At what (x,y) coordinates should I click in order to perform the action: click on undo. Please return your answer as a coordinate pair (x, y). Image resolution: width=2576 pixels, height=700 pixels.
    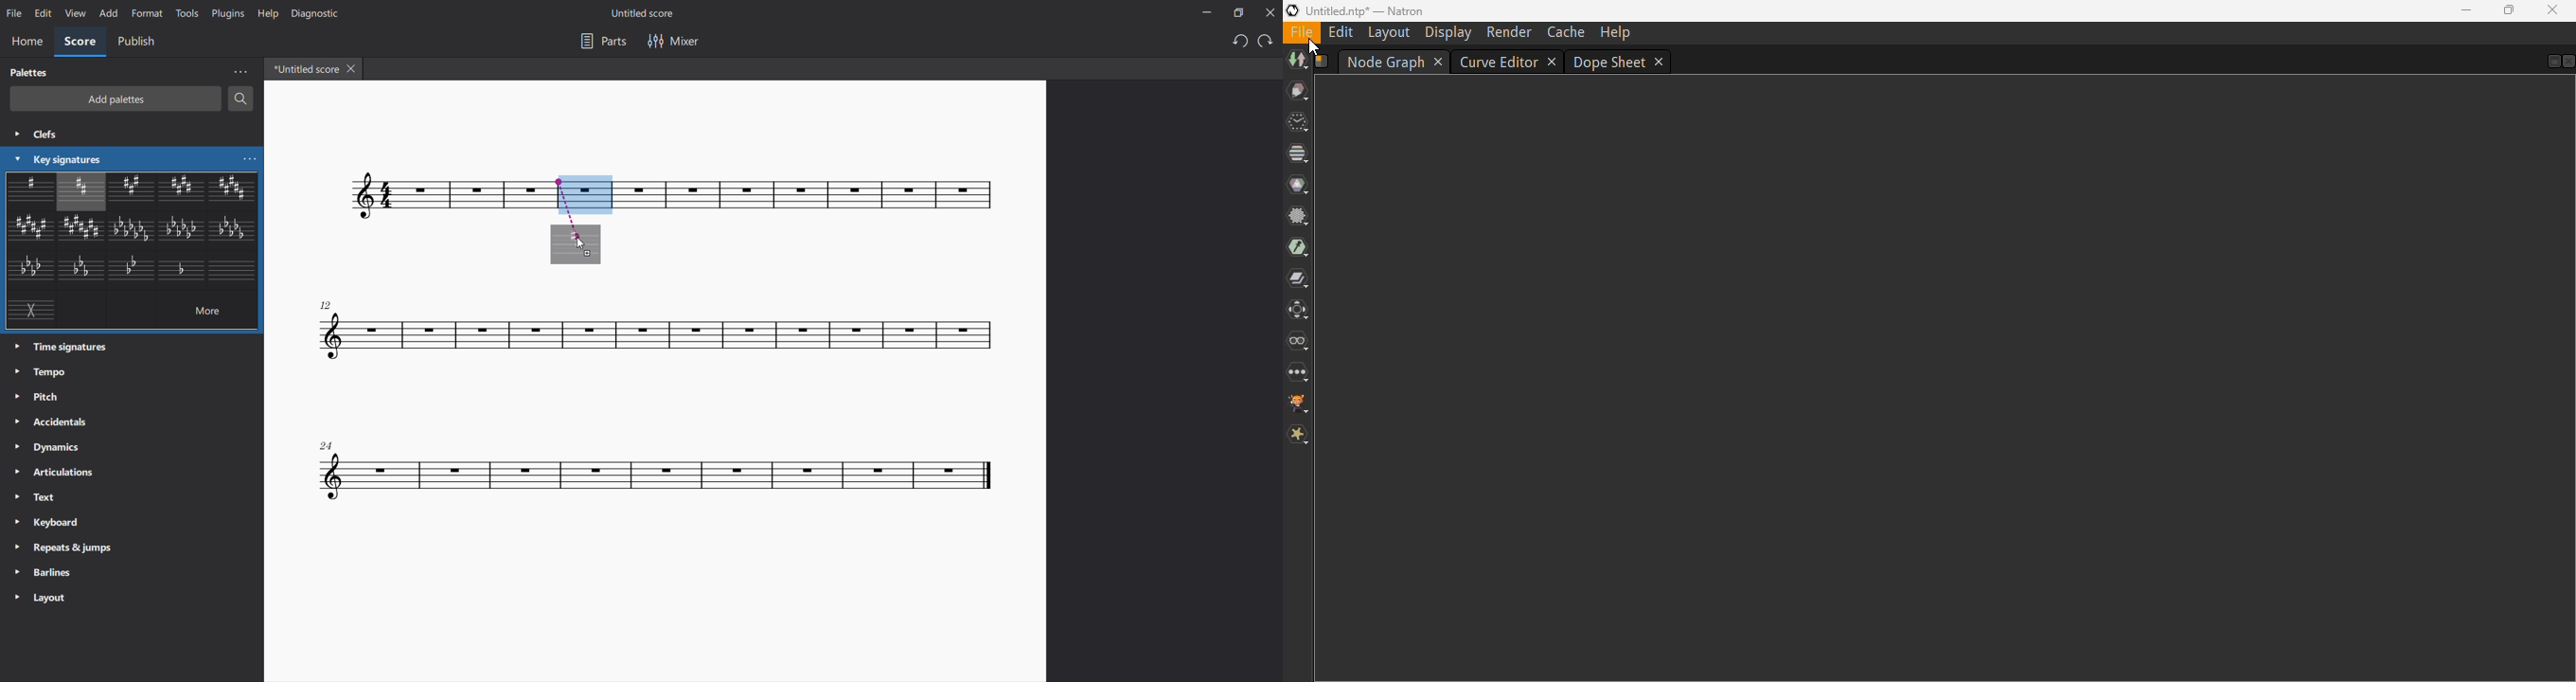
    Looking at the image, I should click on (1238, 42).